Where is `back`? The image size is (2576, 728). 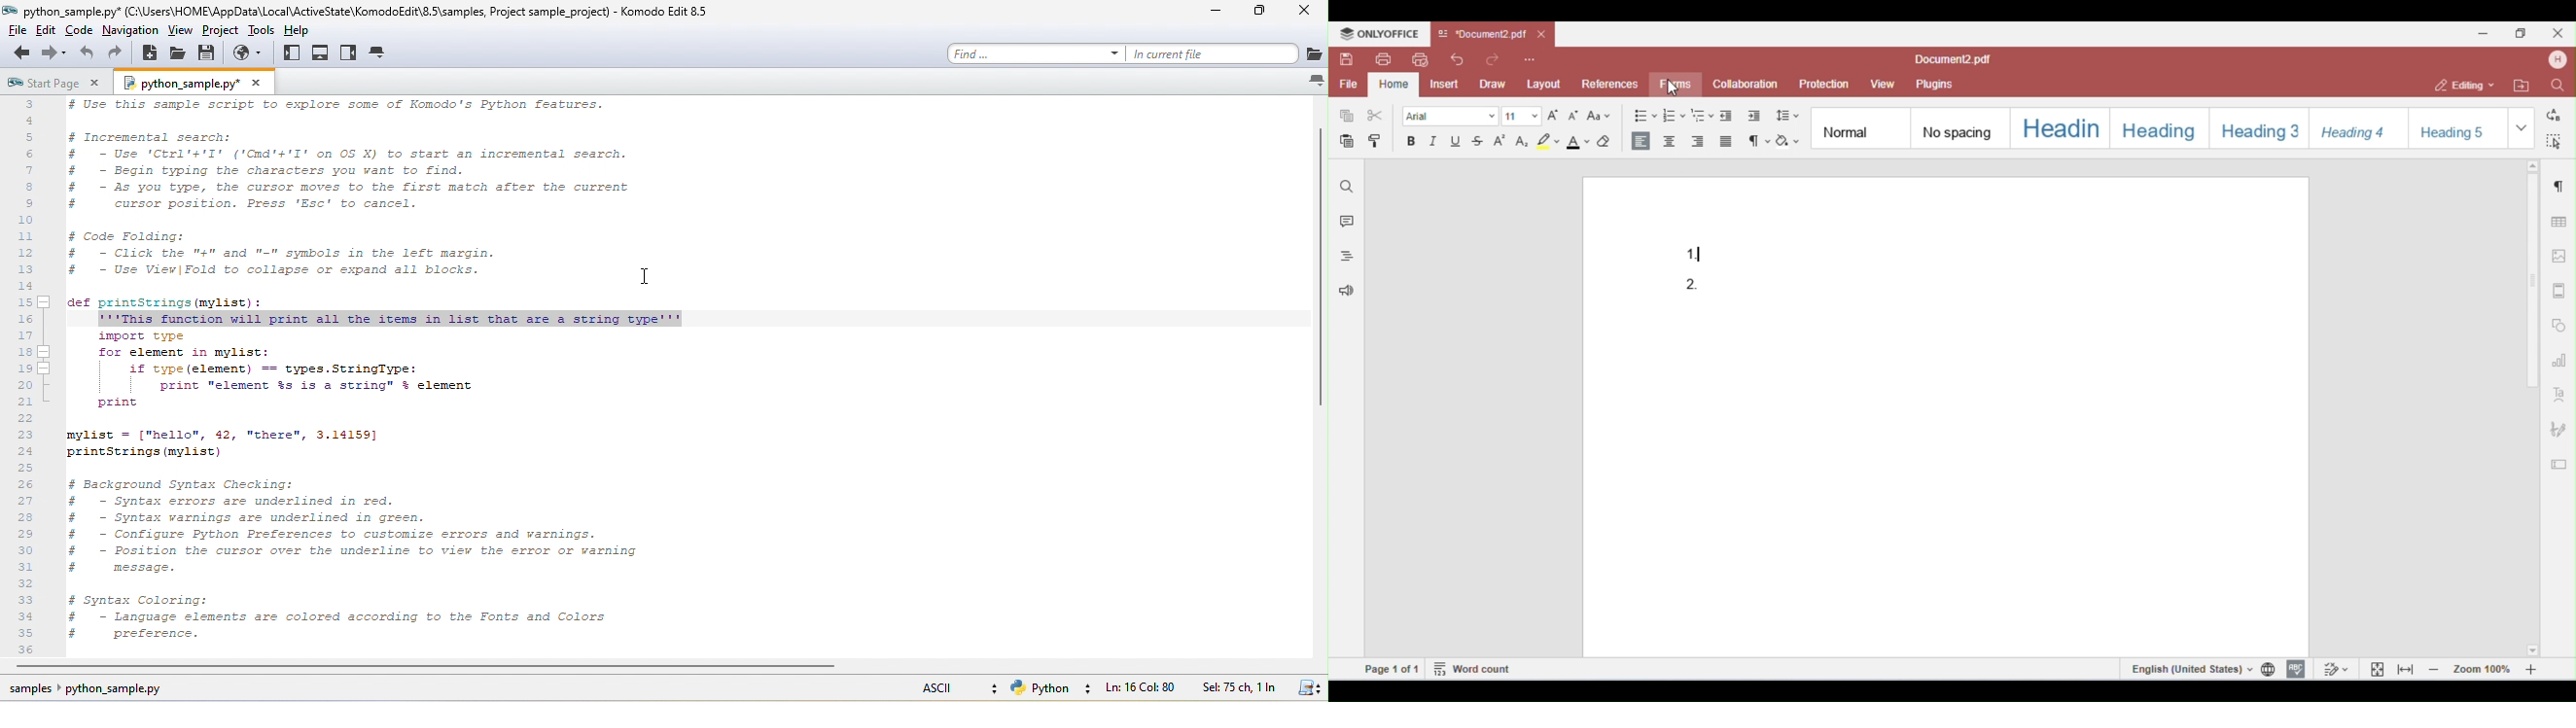
back is located at coordinates (18, 55).